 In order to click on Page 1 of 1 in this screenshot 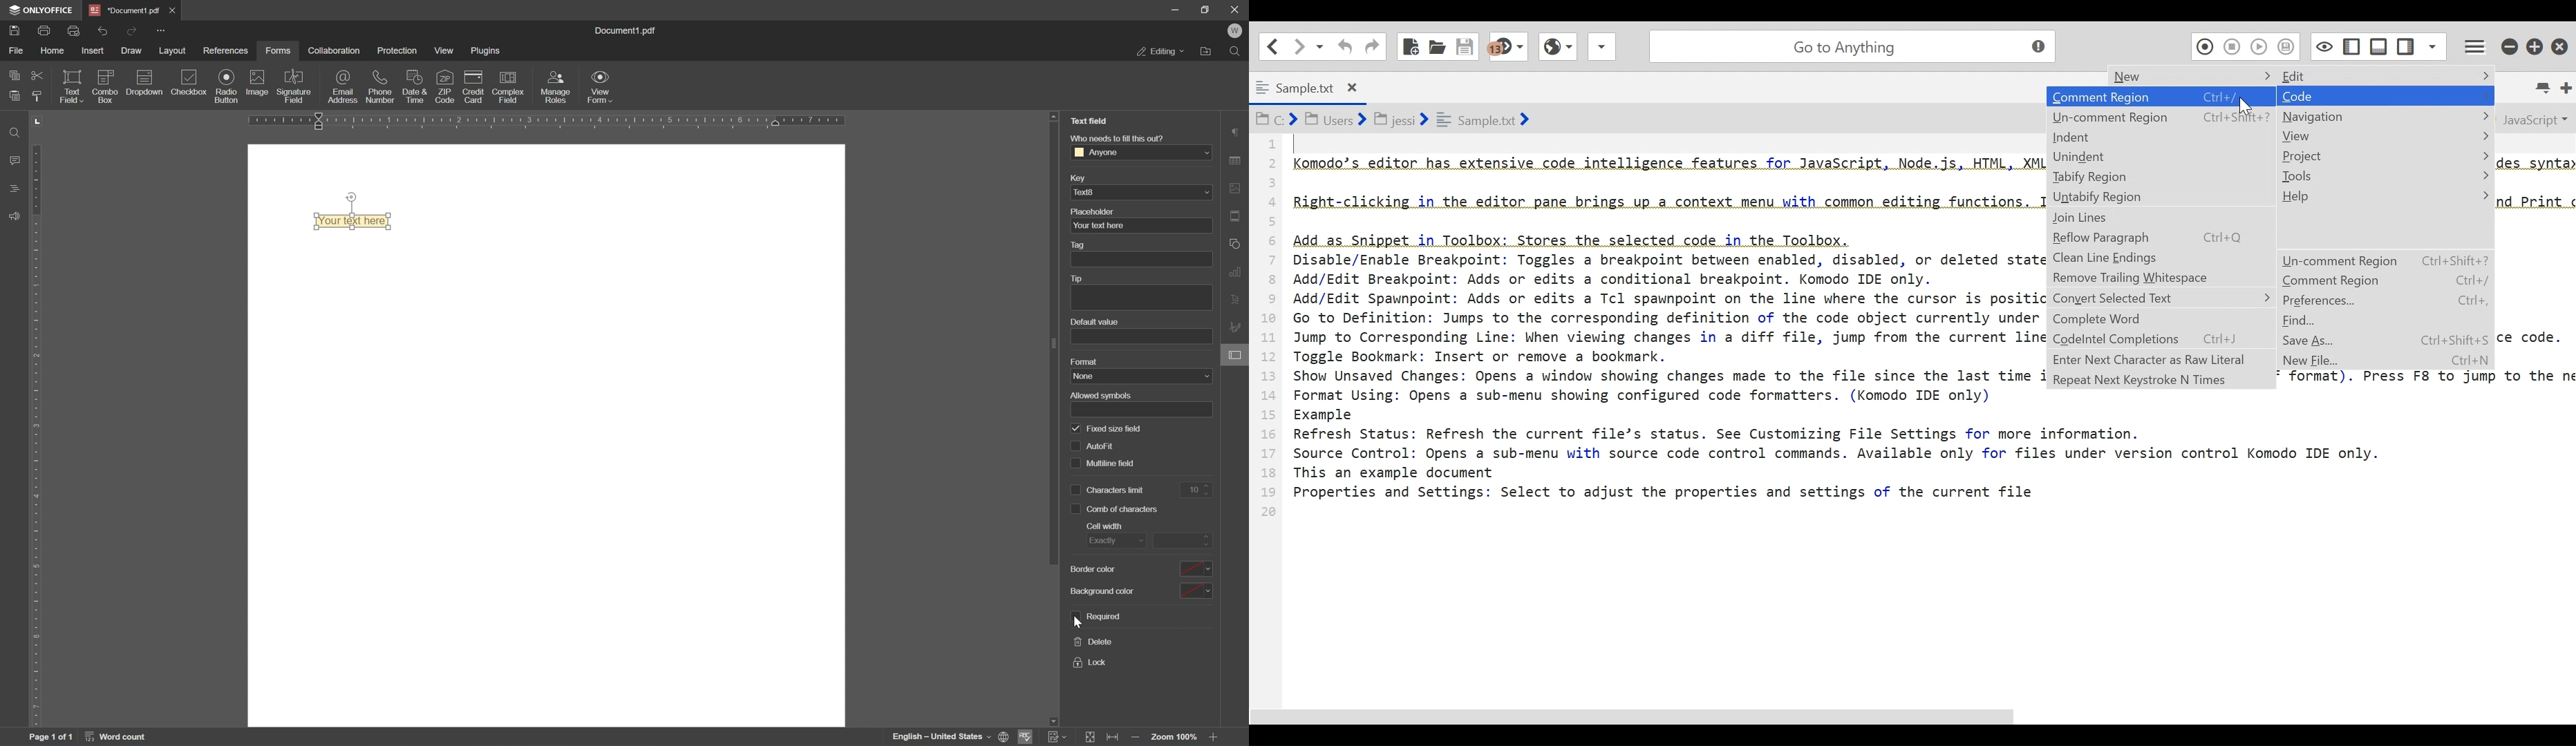, I will do `click(51, 739)`.